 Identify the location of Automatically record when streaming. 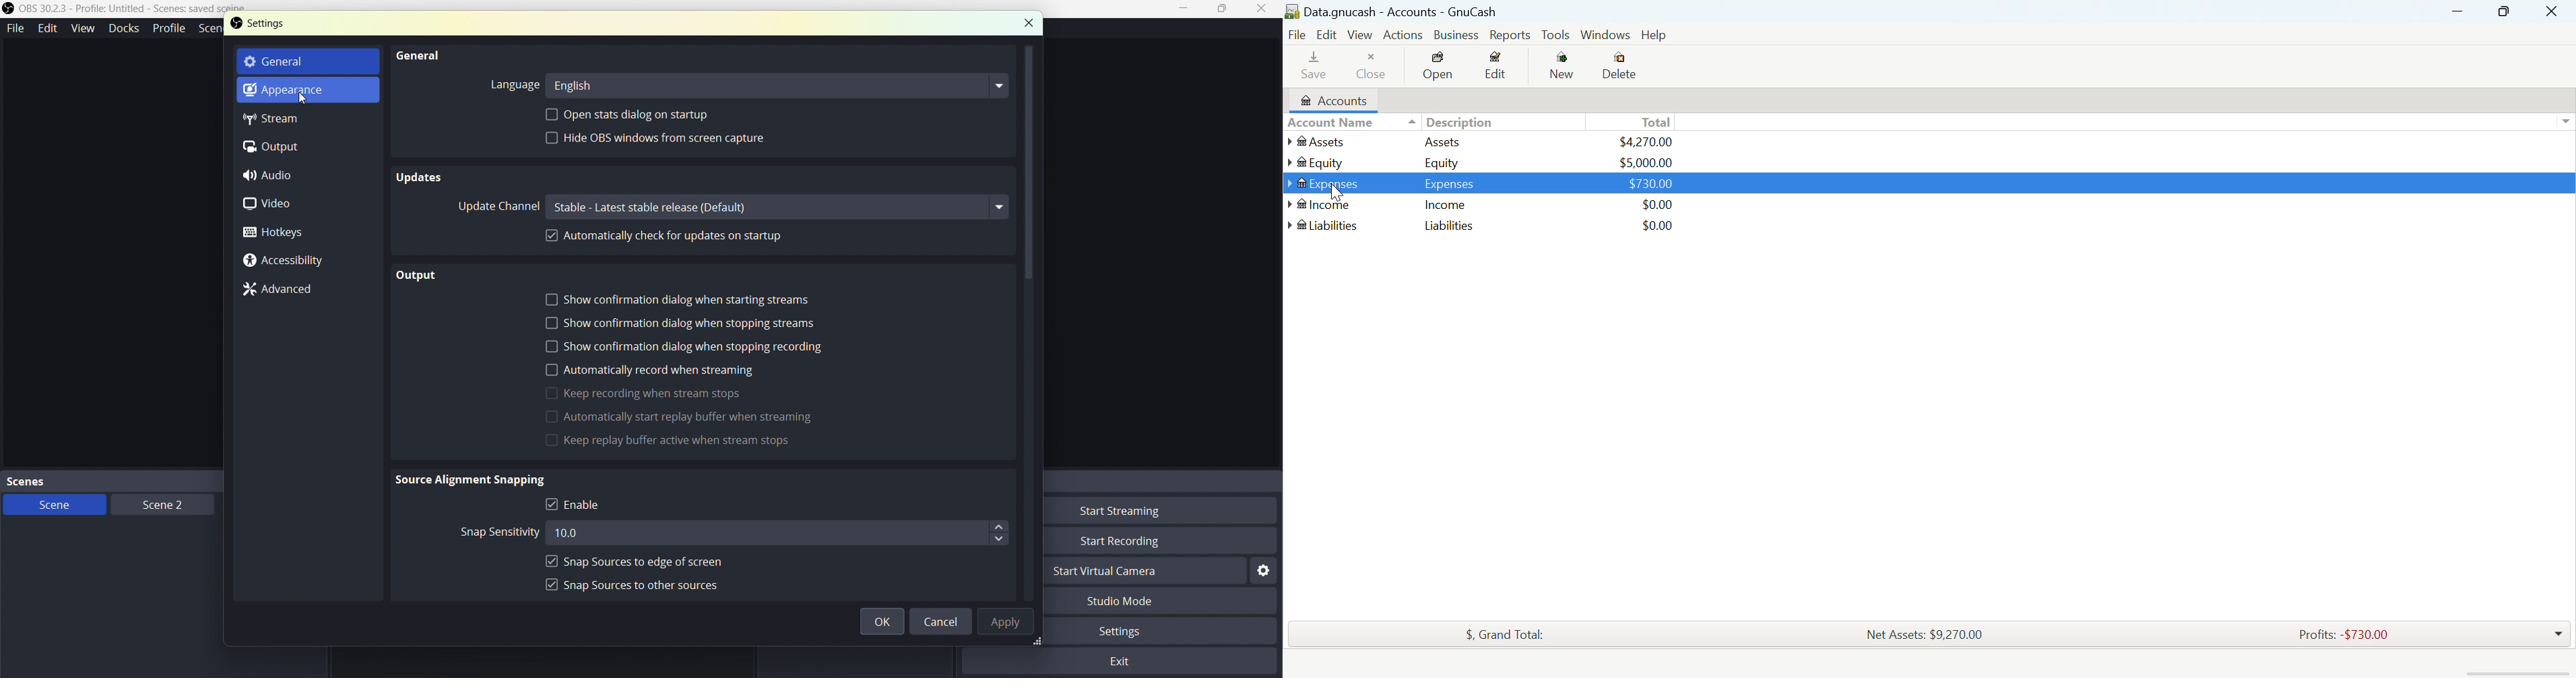
(631, 371).